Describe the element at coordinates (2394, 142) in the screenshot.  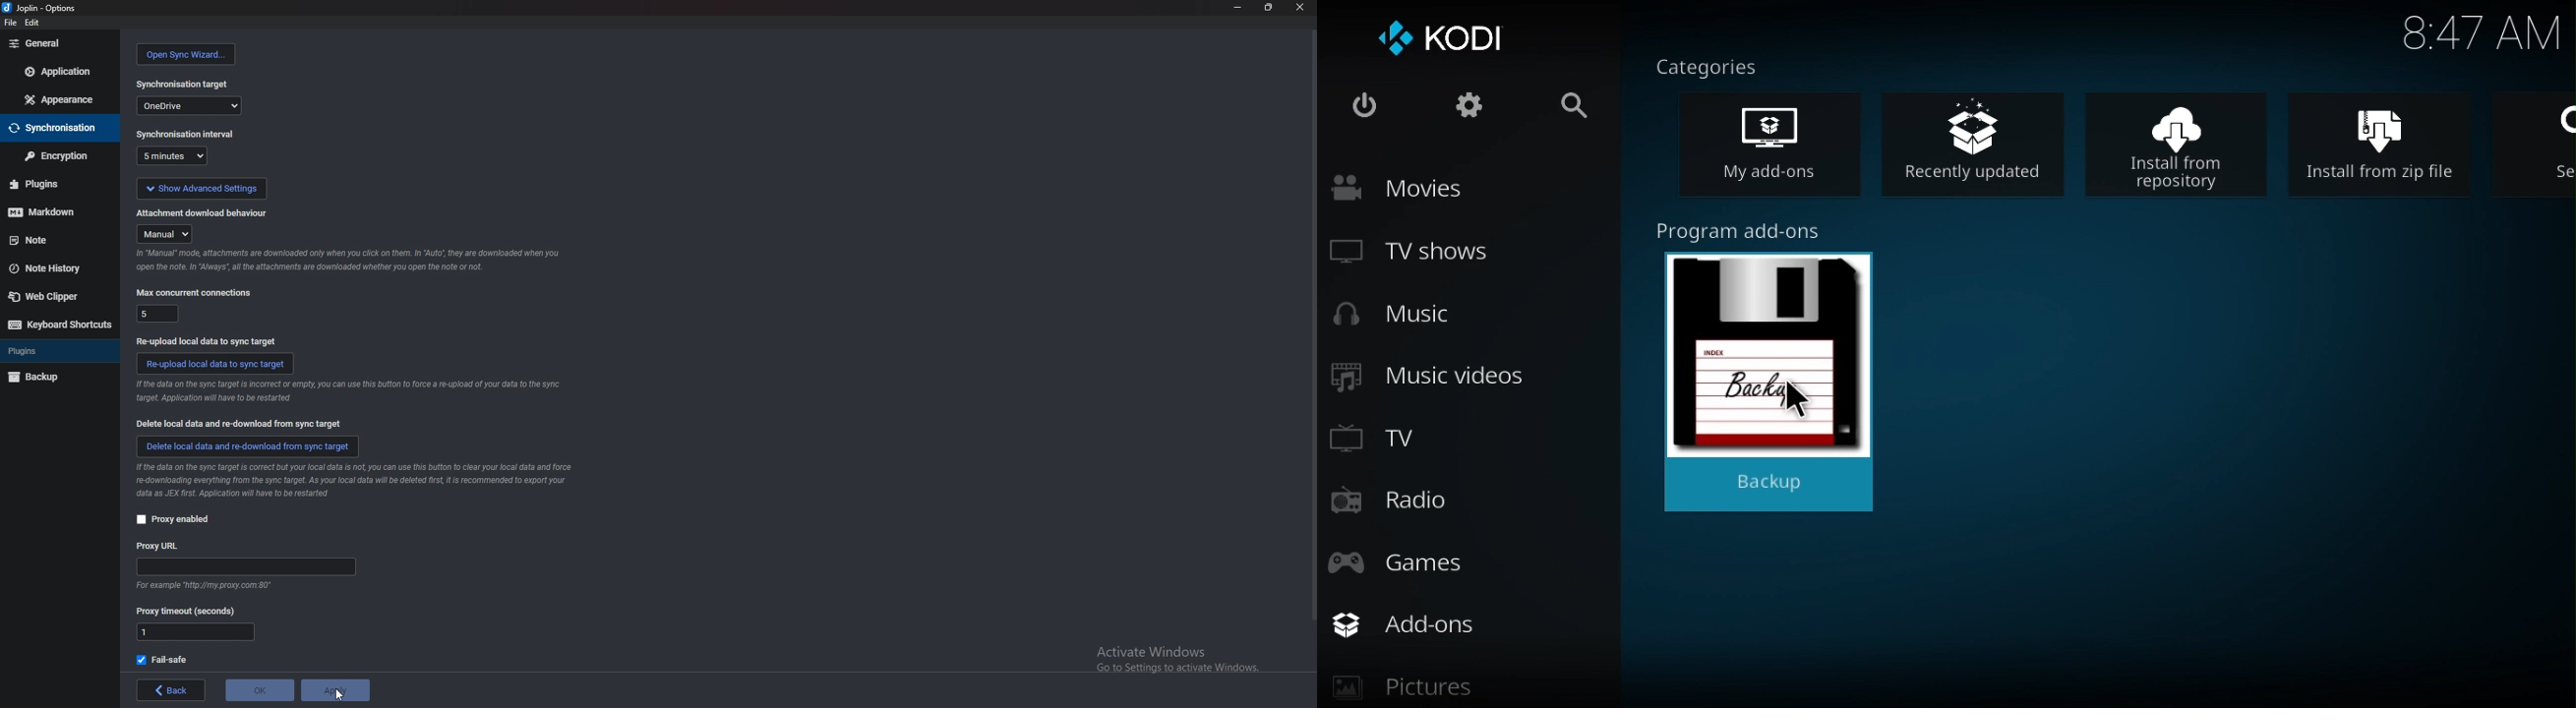
I see `Install from zip file` at that location.